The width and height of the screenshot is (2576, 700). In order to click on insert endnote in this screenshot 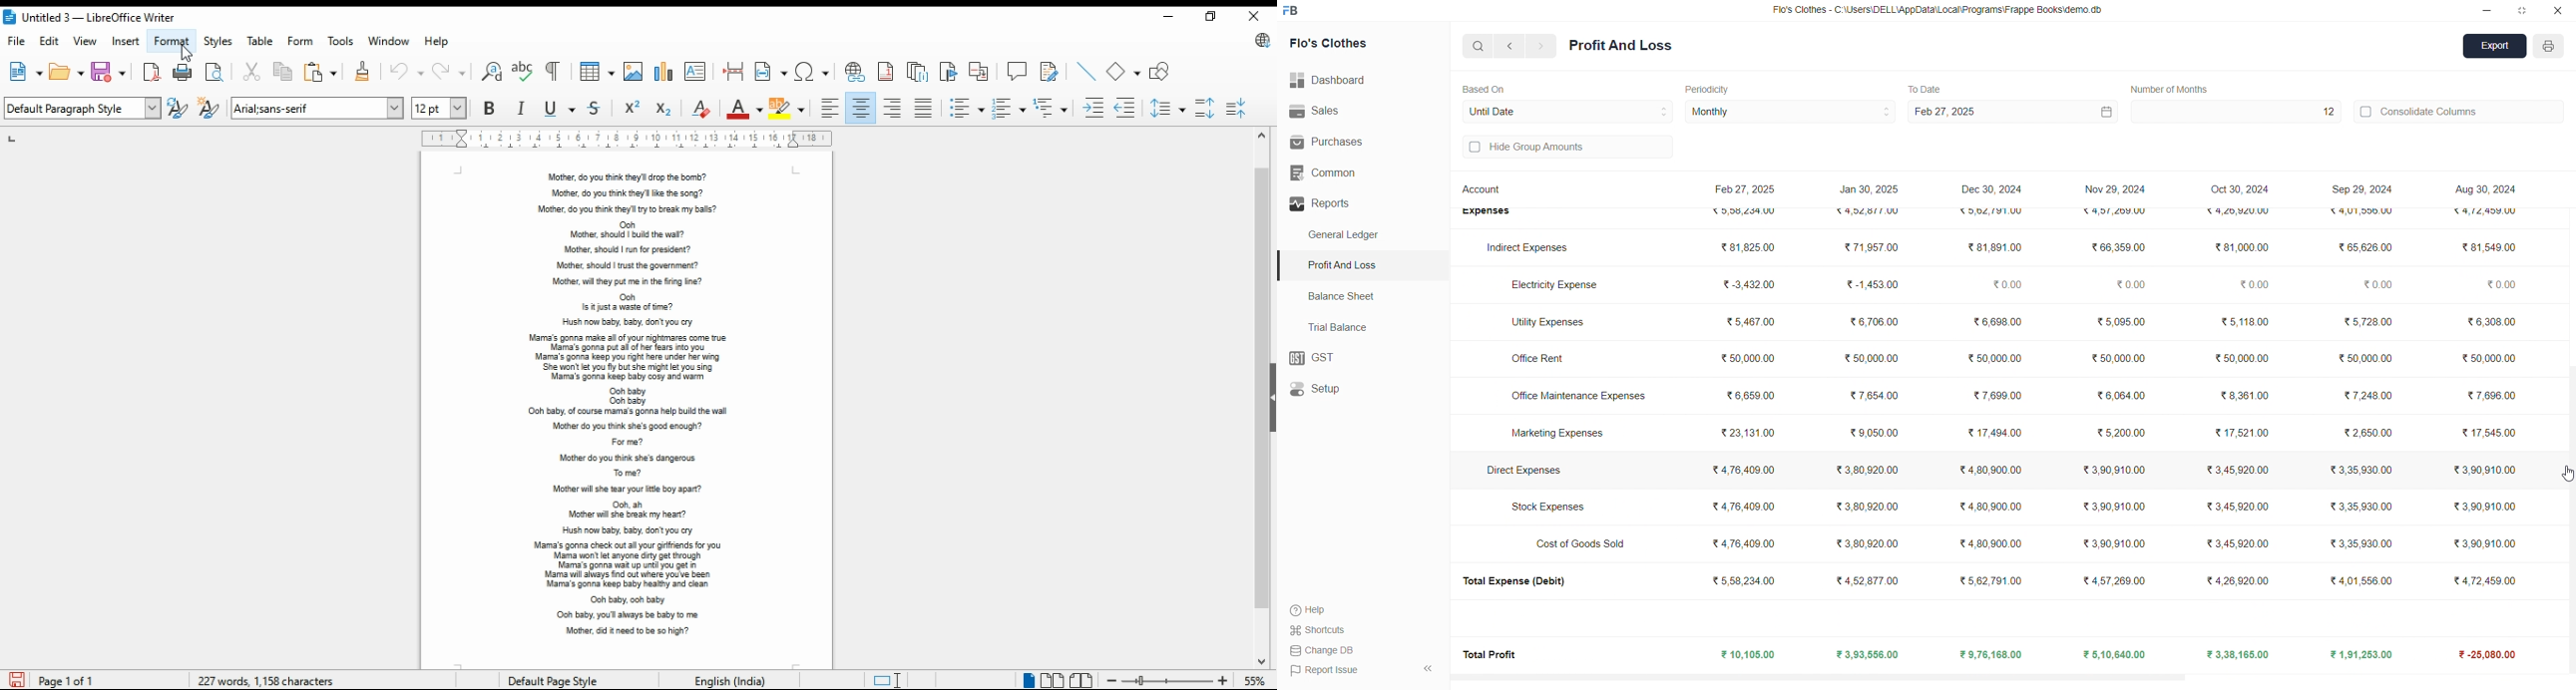, I will do `click(918, 73)`.